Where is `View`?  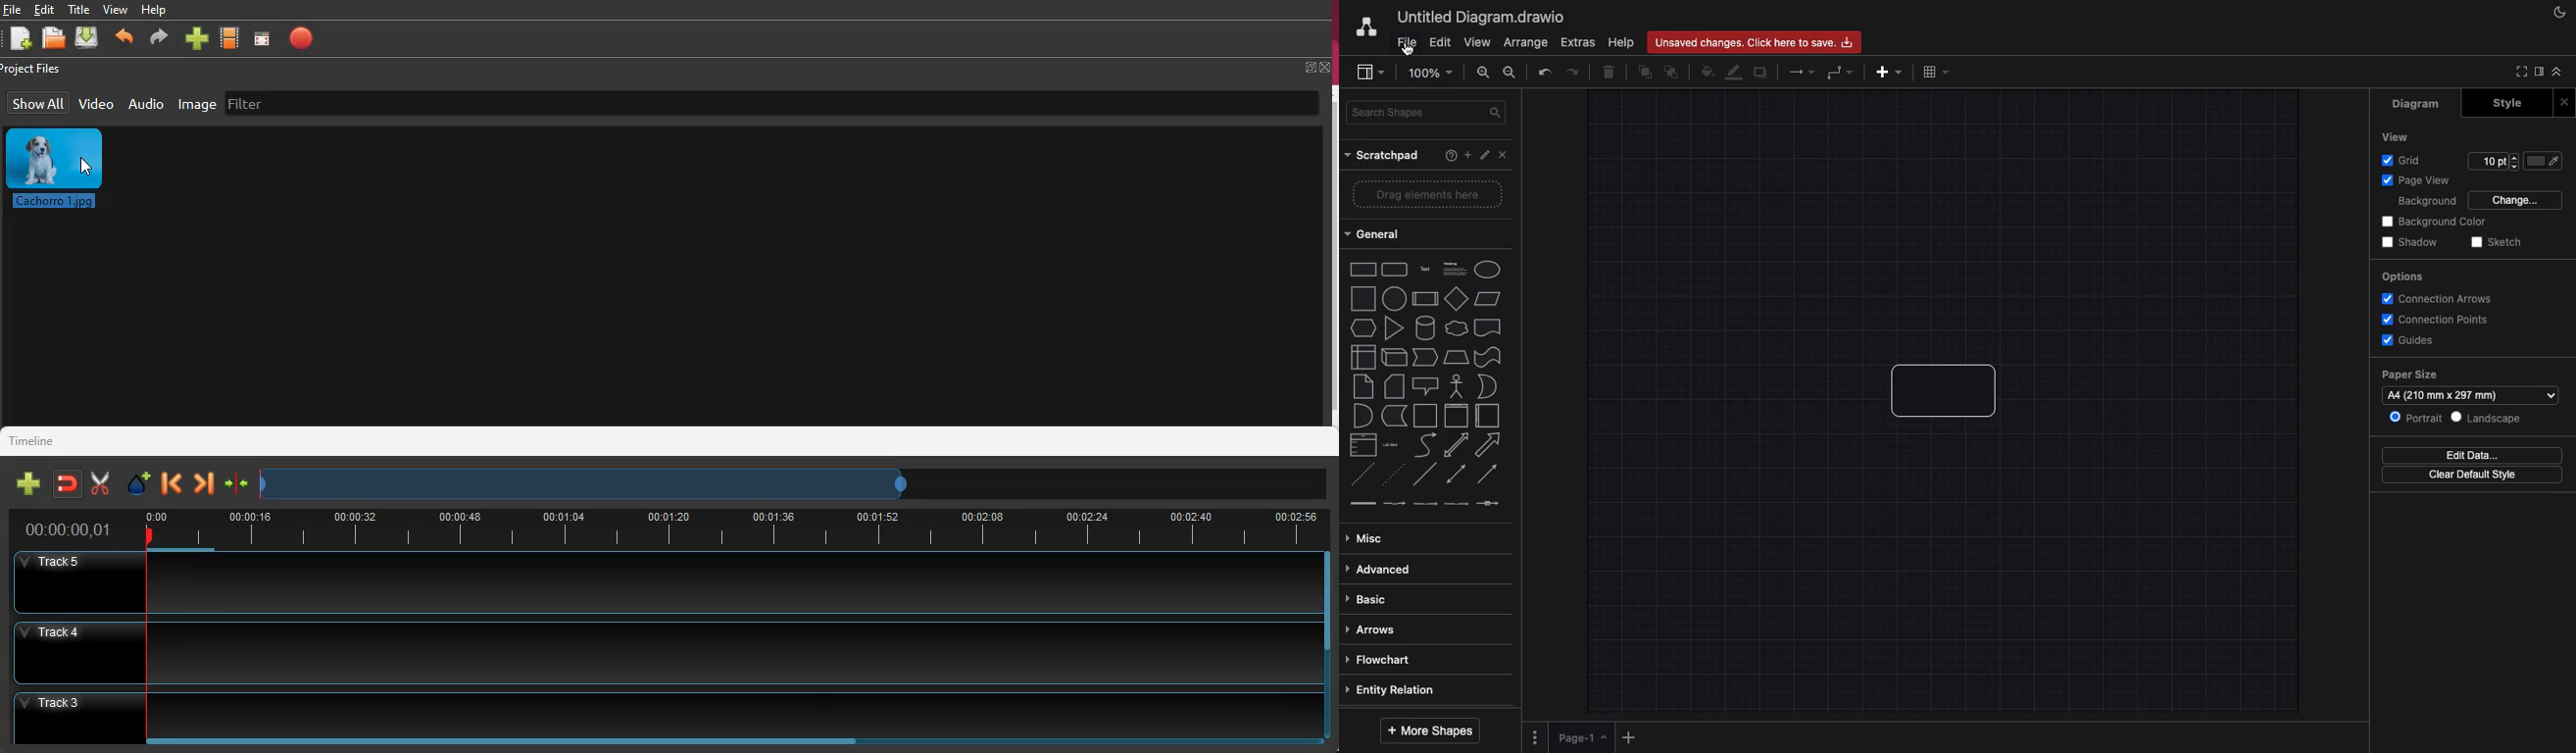
View is located at coordinates (1477, 43).